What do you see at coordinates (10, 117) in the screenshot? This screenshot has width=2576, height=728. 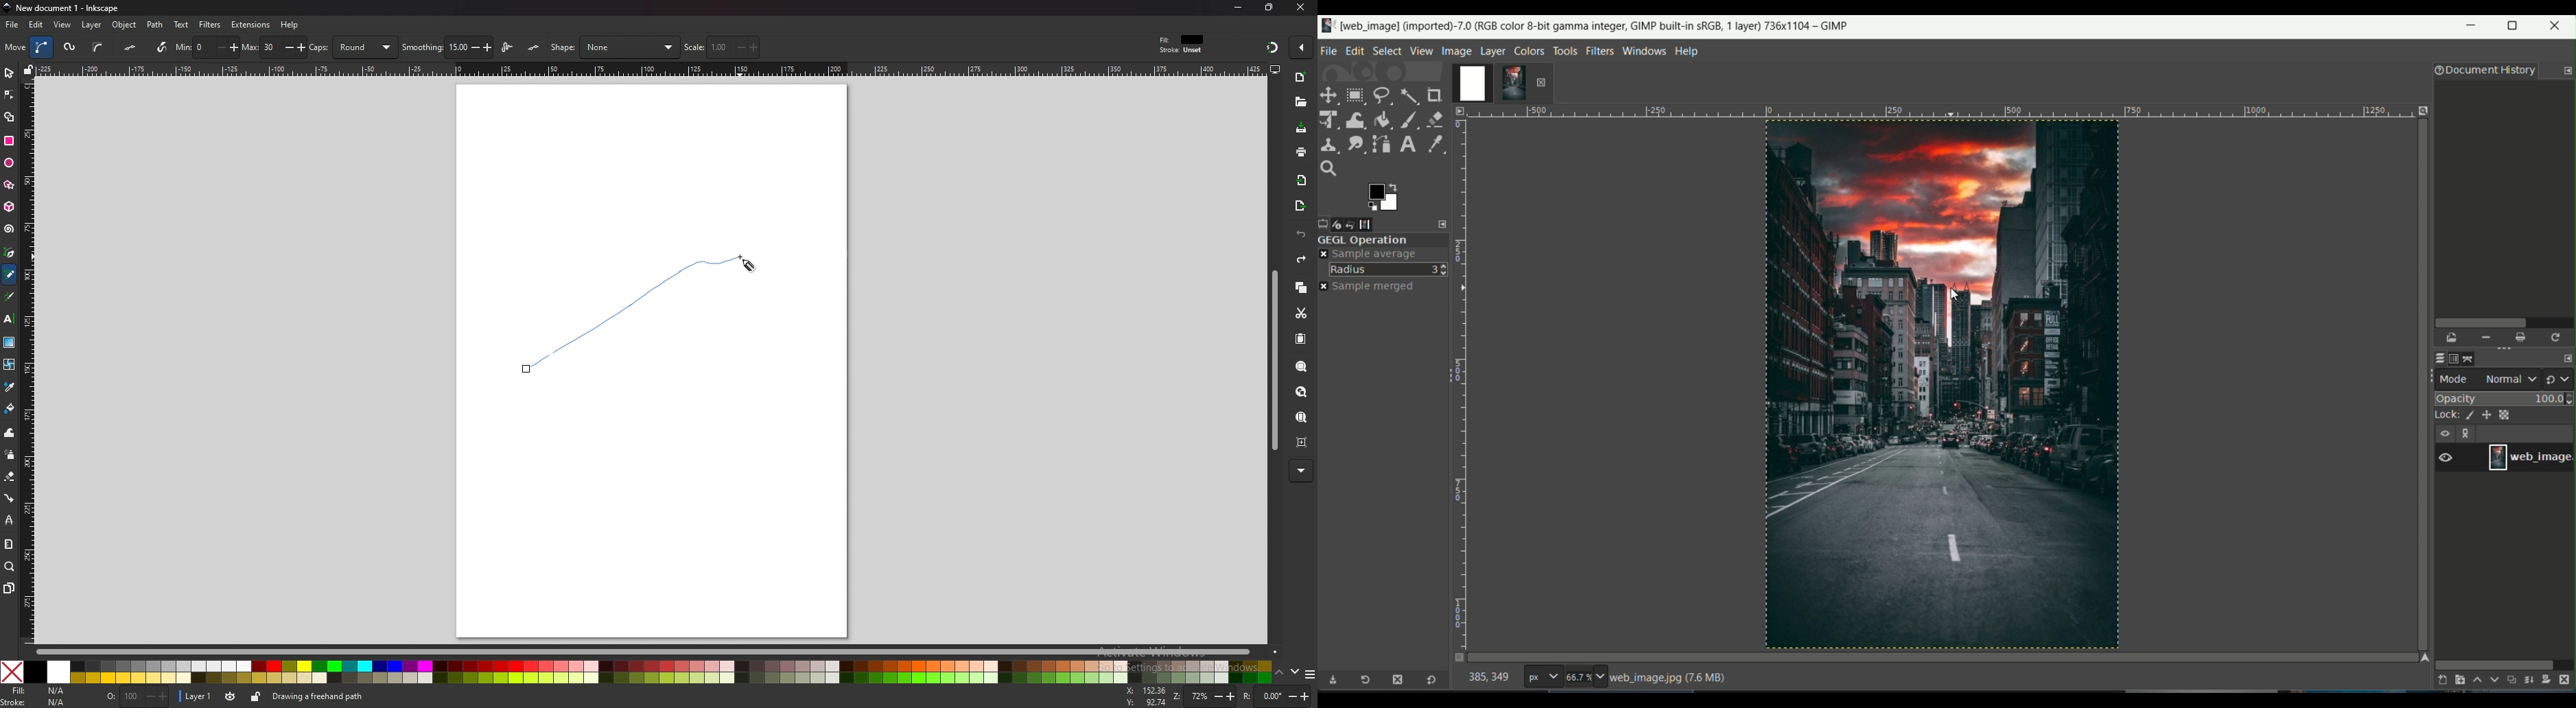 I see `shape builder` at bounding box center [10, 117].